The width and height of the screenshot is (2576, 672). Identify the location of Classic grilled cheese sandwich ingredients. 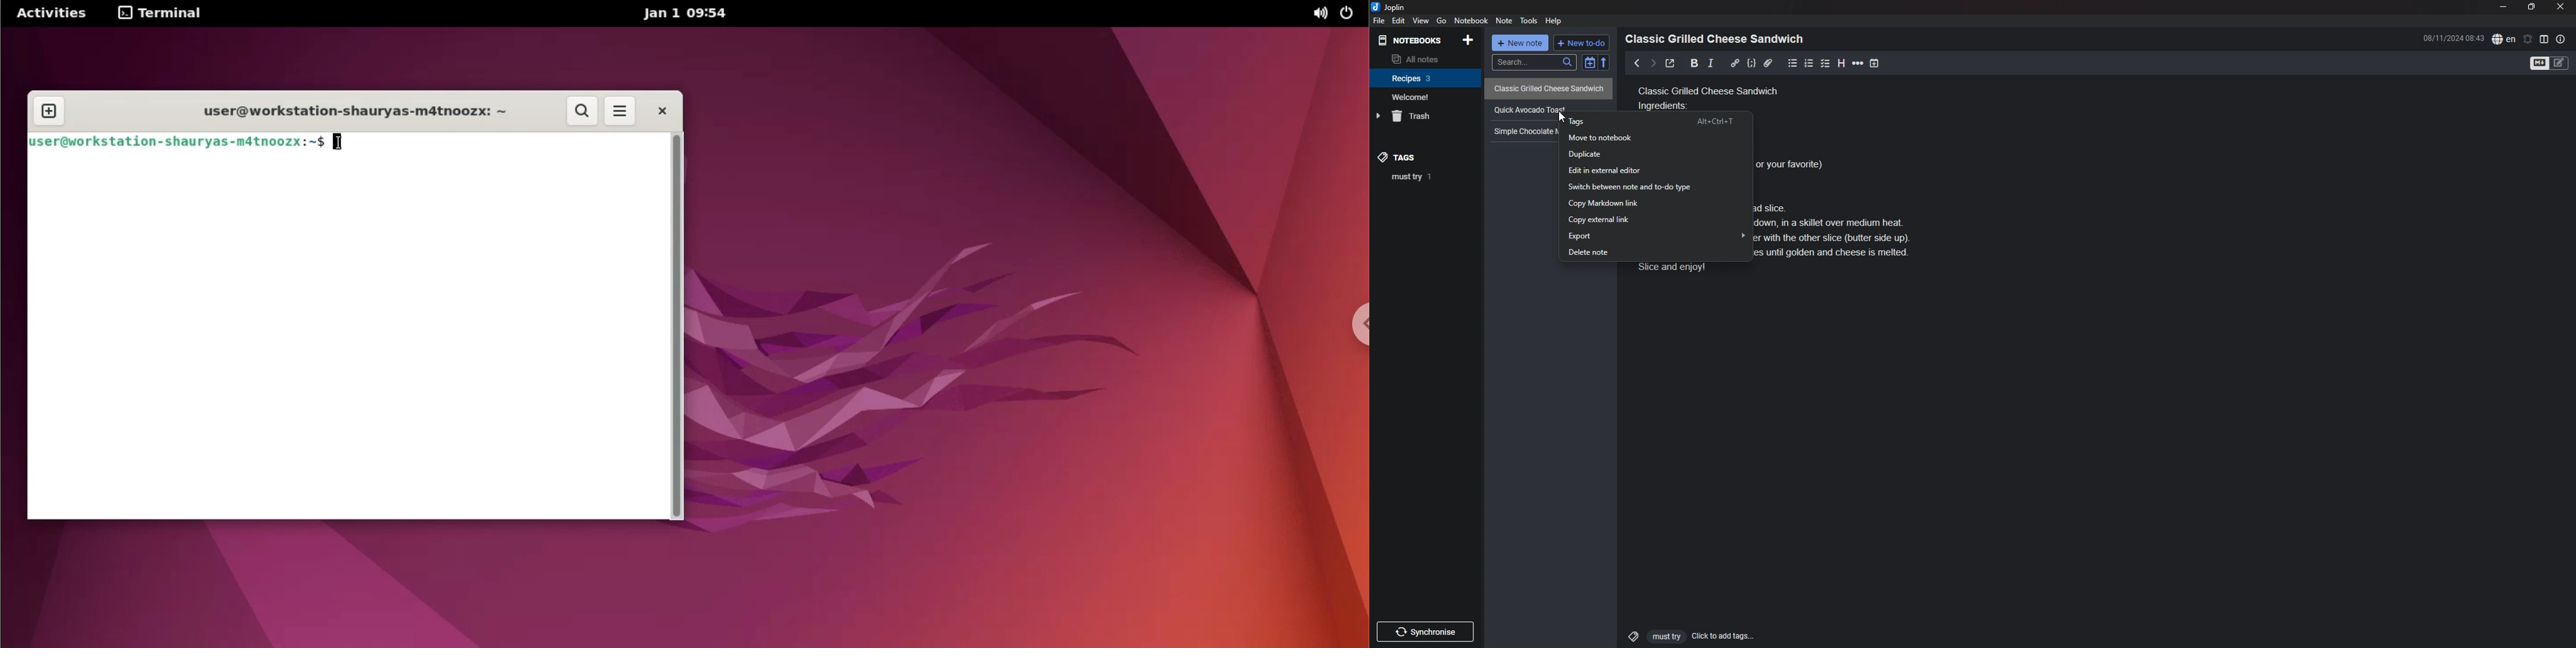
(1711, 96).